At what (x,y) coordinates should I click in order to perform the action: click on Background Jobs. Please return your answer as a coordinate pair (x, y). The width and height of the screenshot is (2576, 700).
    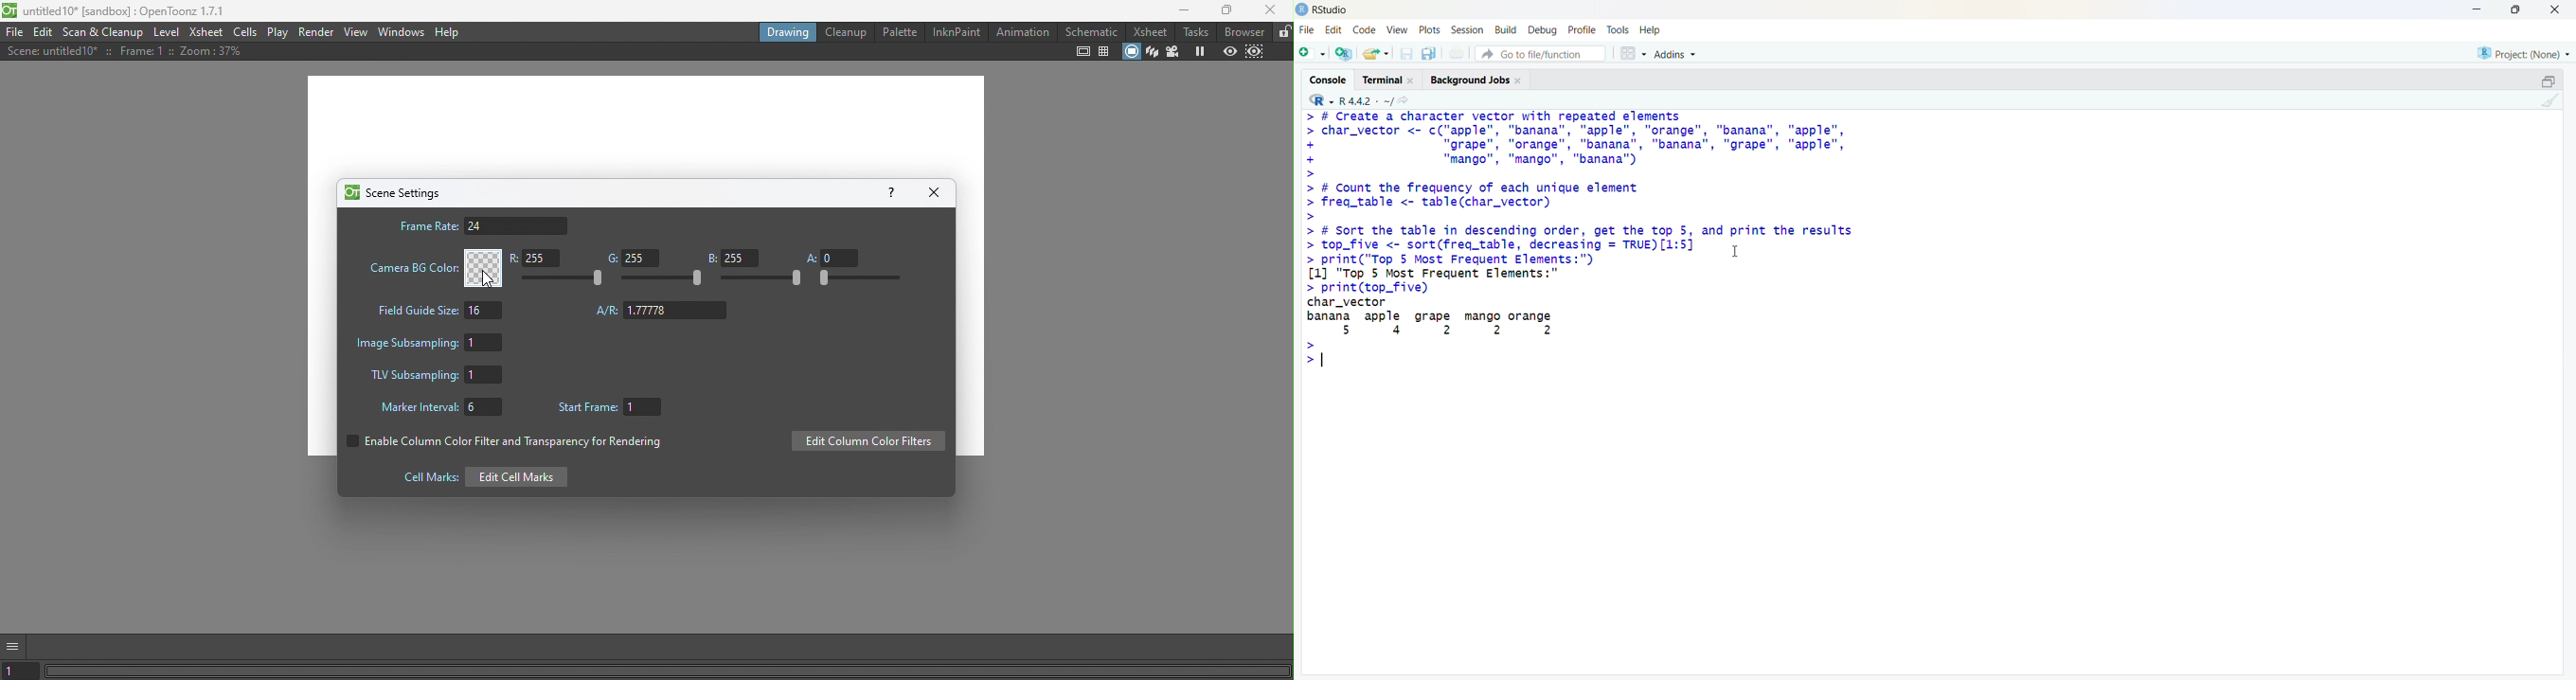
    Looking at the image, I should click on (1476, 79).